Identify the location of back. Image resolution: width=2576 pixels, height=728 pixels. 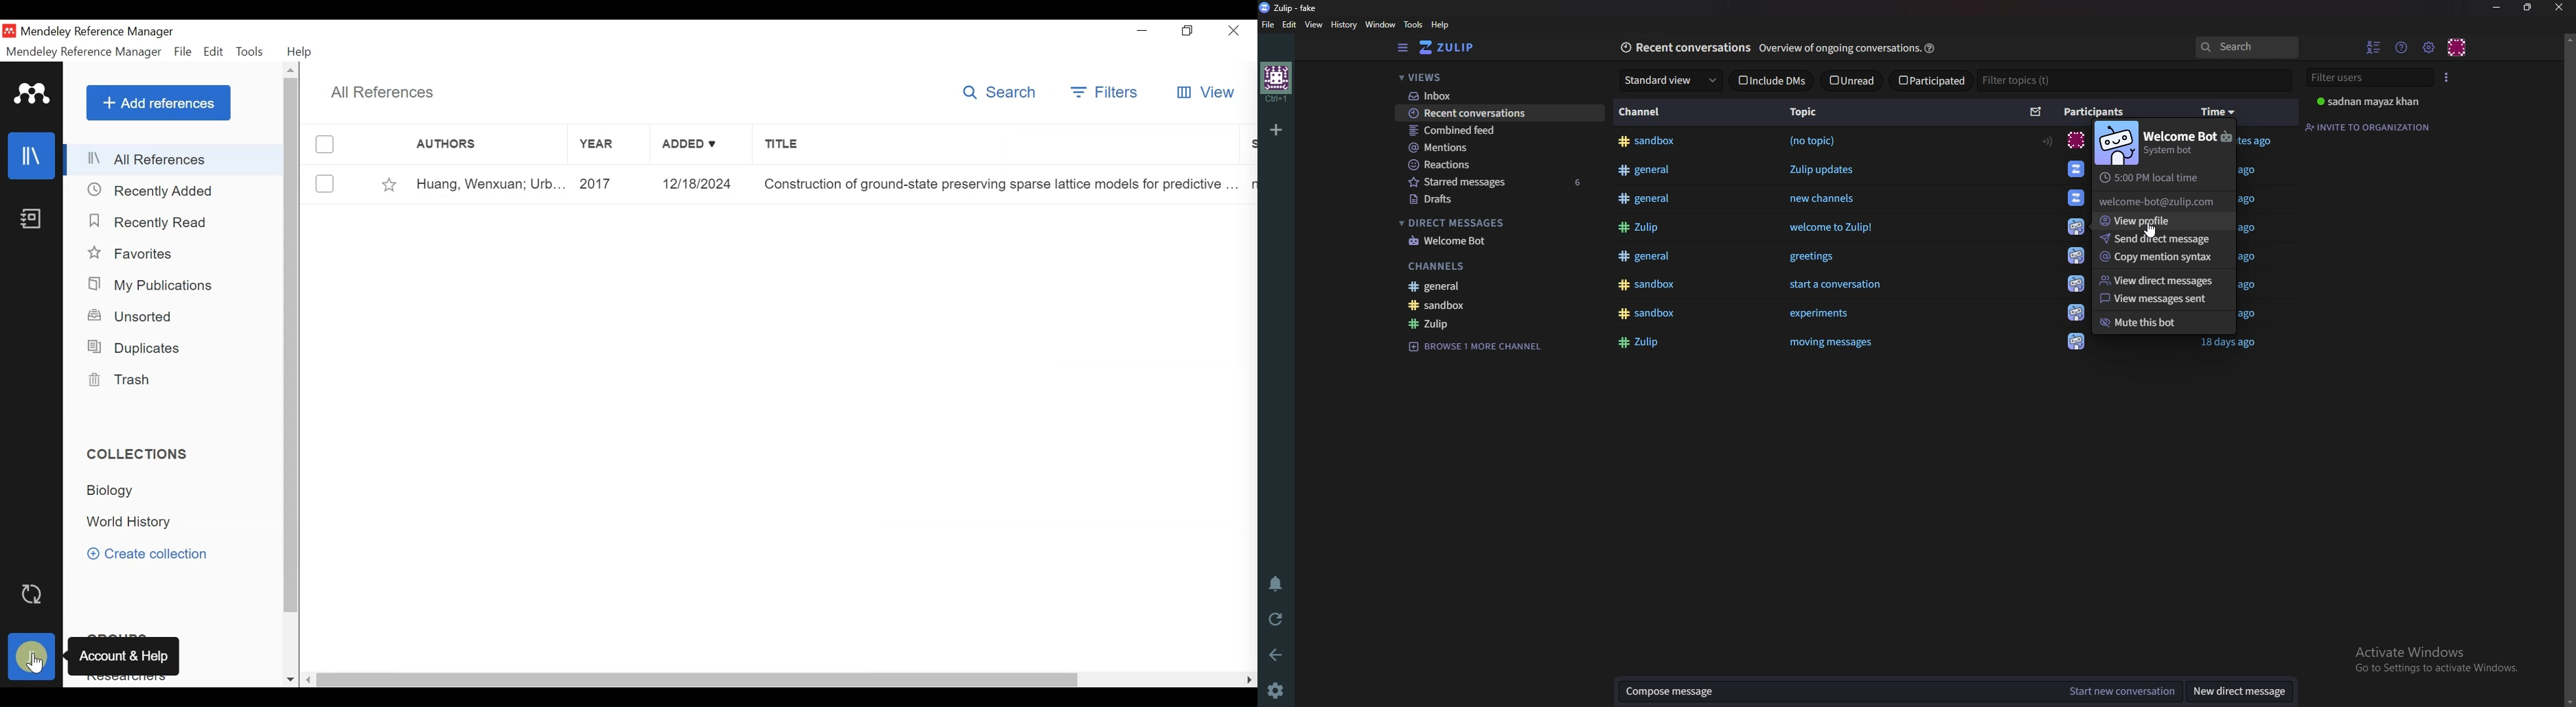
(1276, 655).